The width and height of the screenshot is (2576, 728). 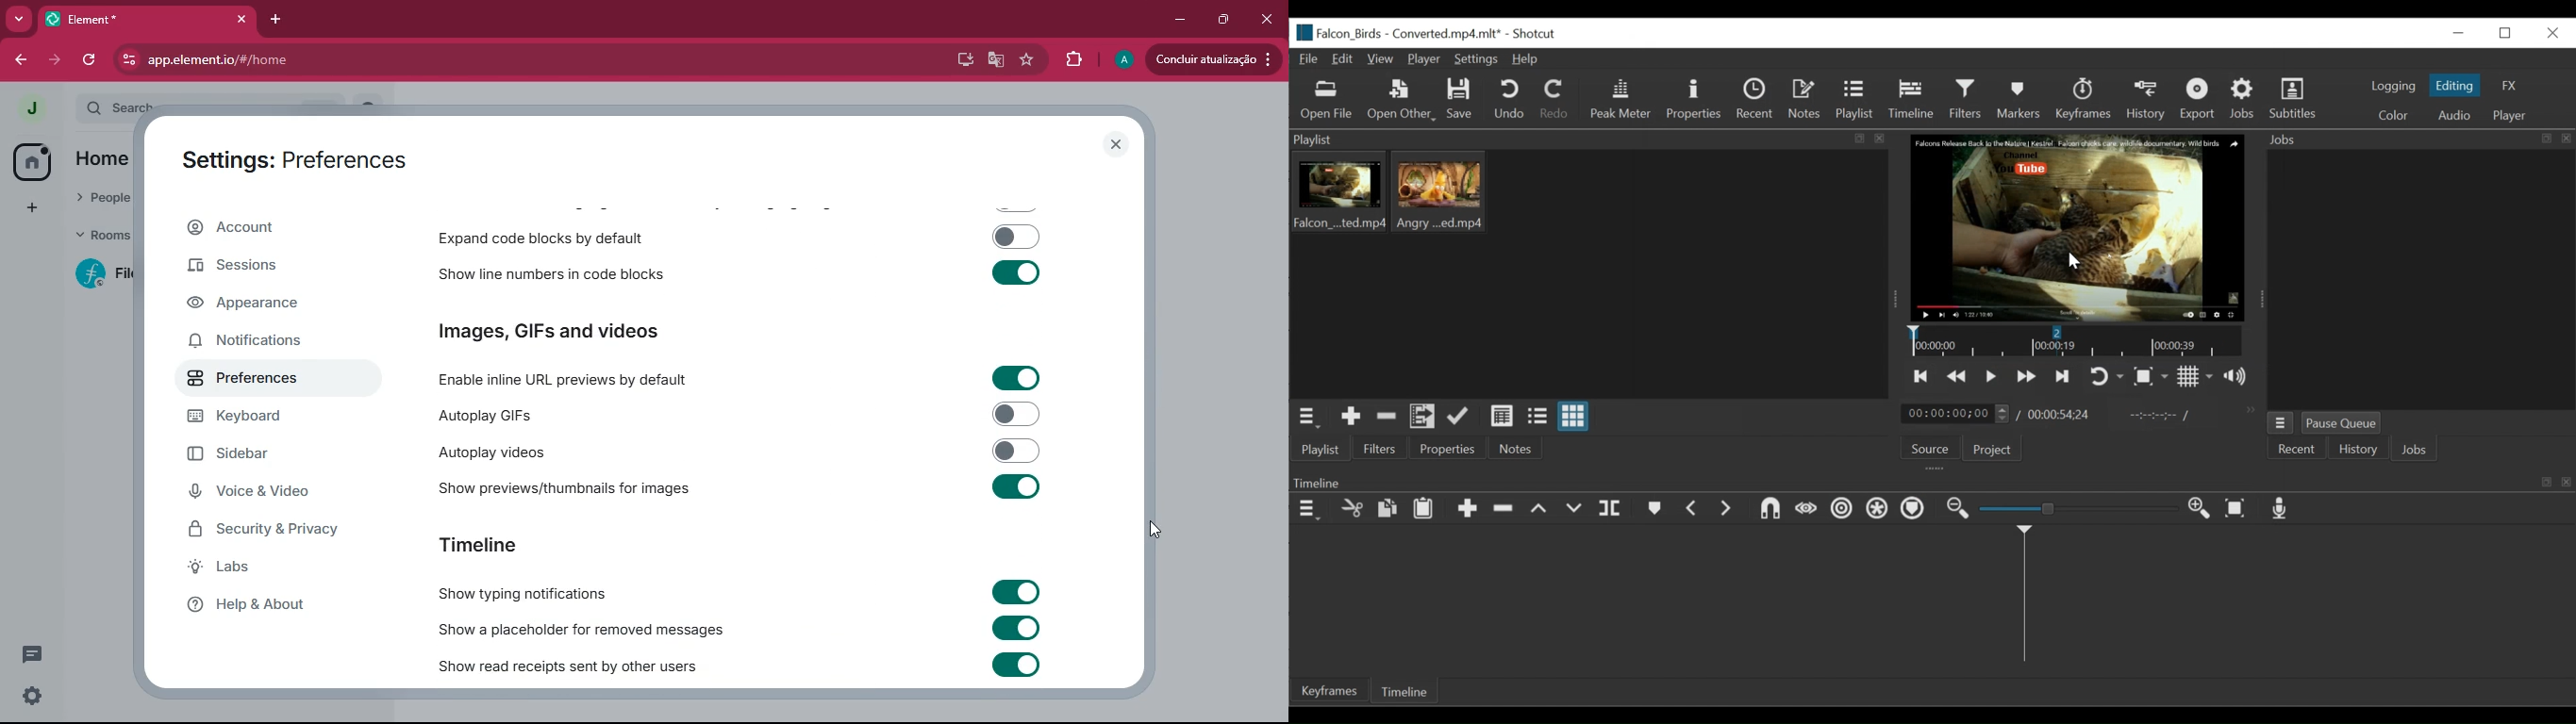 What do you see at coordinates (1155, 529) in the screenshot?
I see `mouse up` at bounding box center [1155, 529].